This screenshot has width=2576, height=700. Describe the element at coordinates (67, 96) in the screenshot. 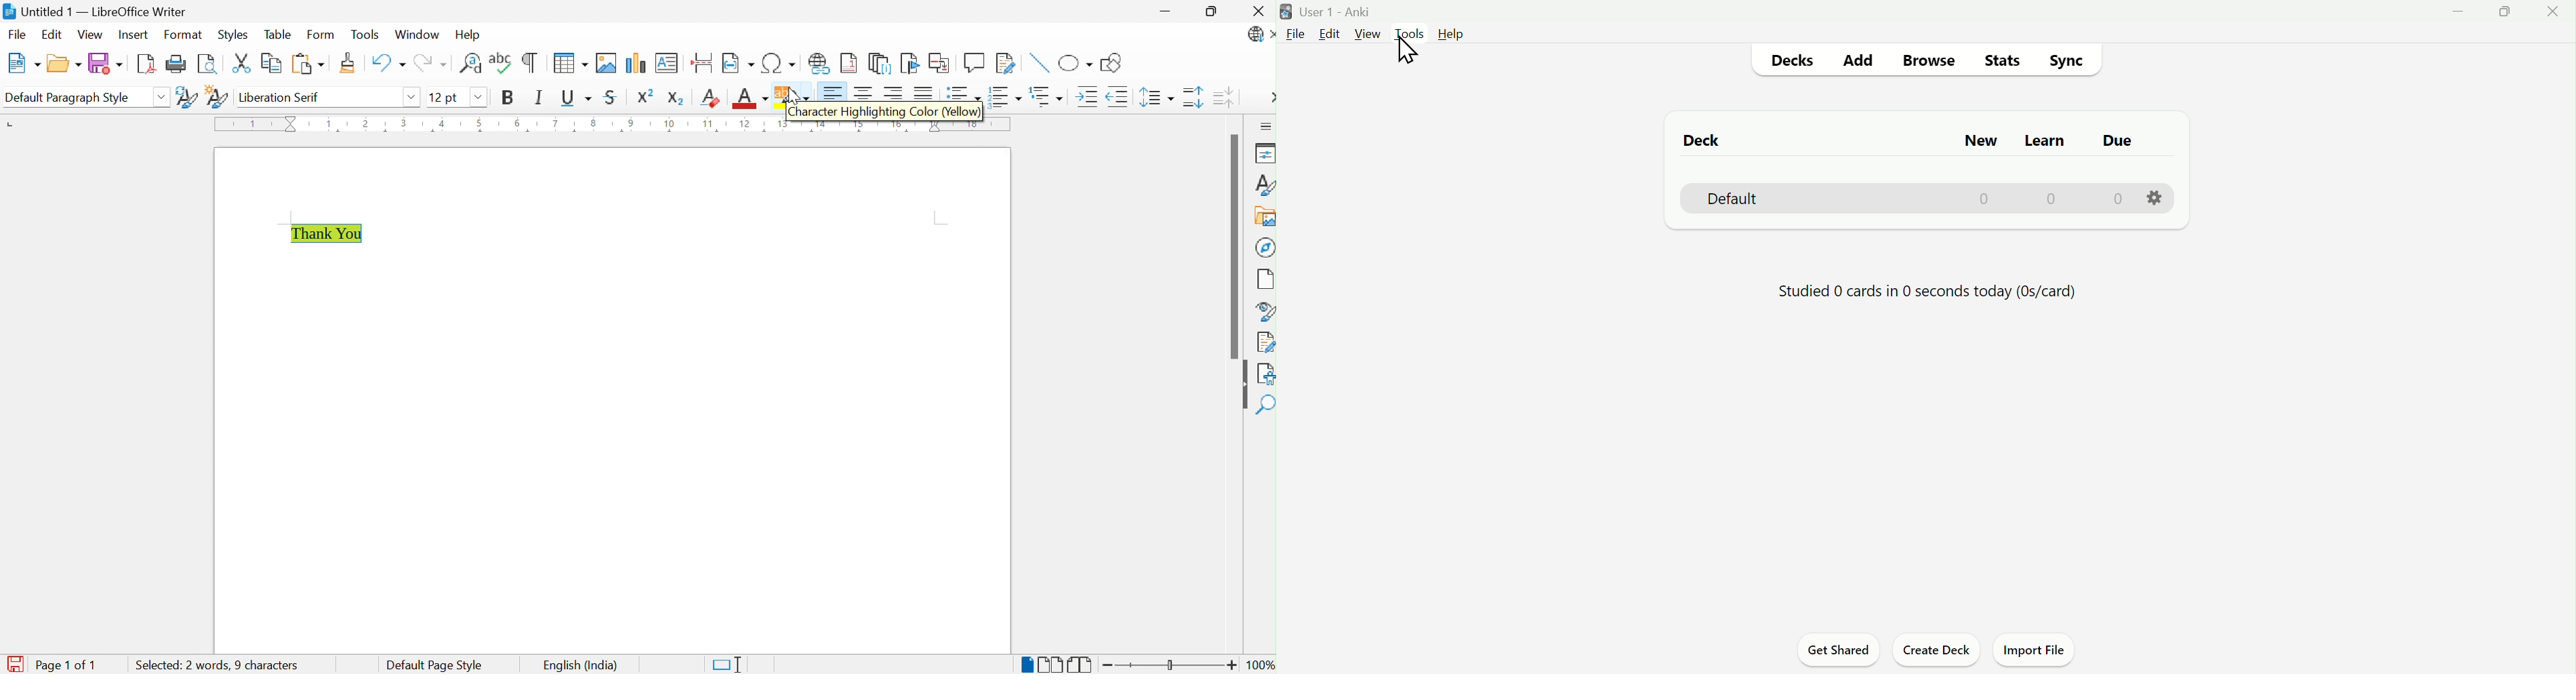

I see `Default Paragraph Style` at that location.